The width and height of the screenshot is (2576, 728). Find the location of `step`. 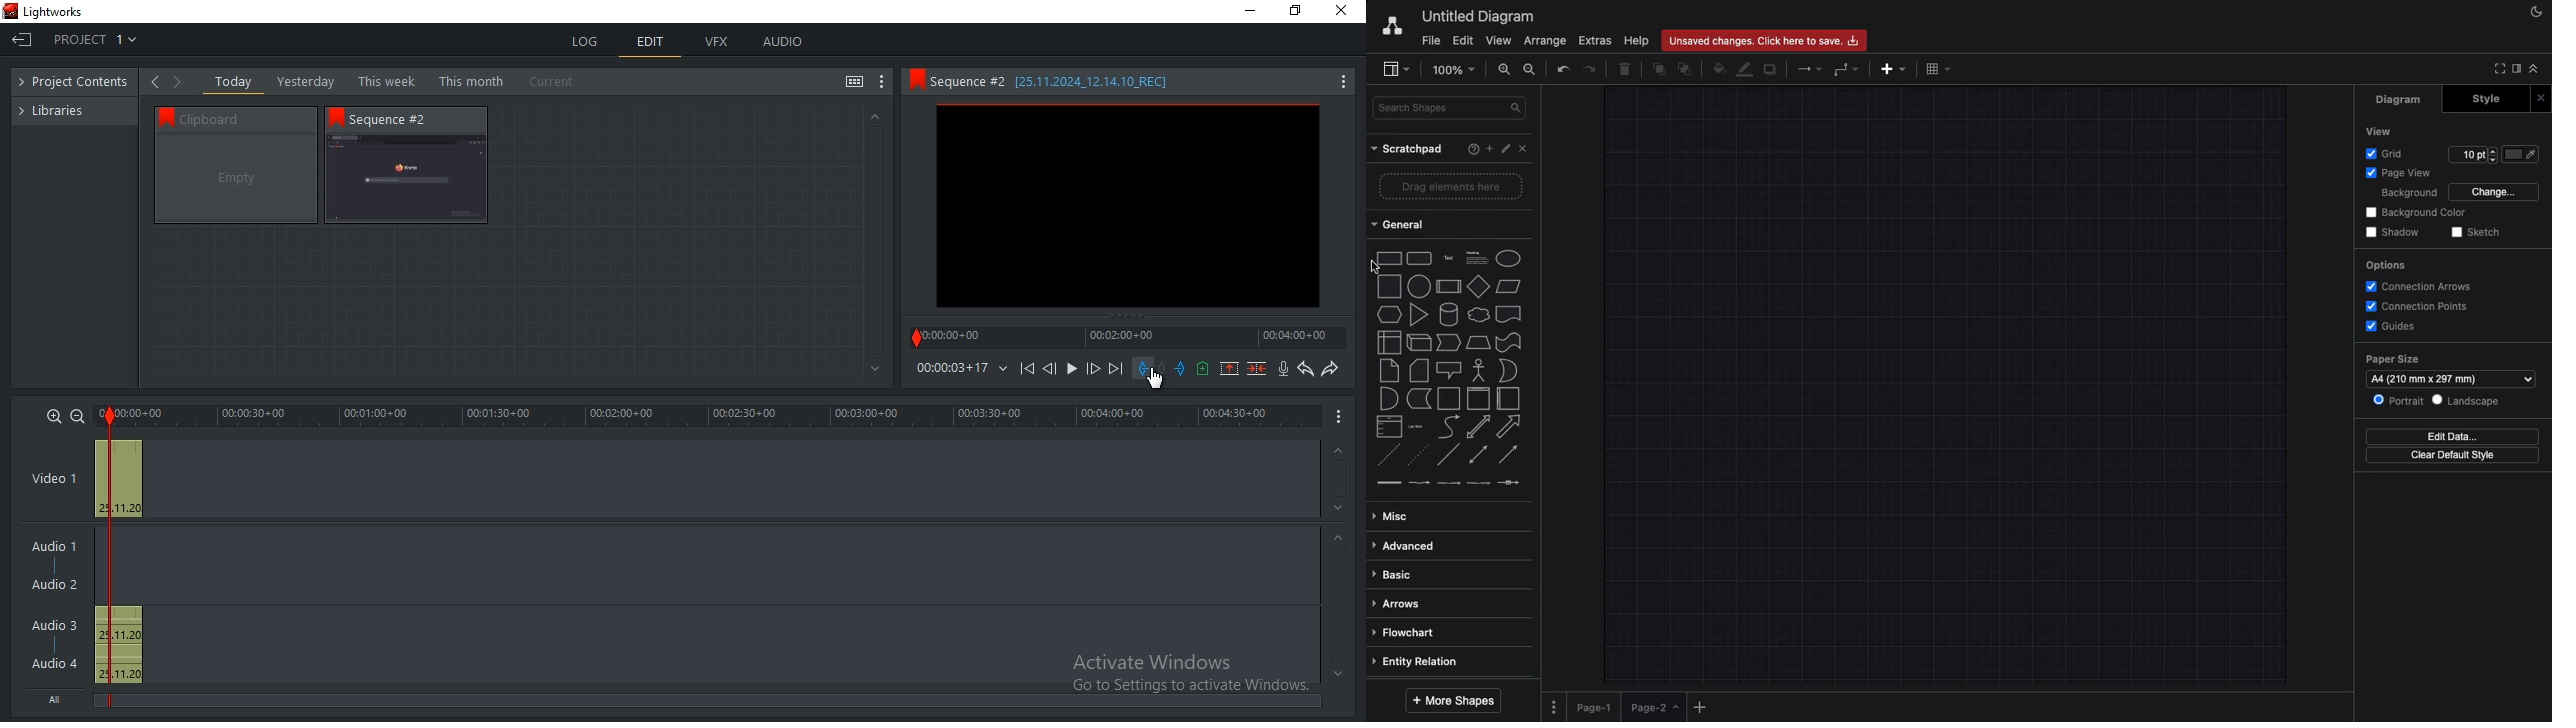

step is located at coordinates (1447, 341).